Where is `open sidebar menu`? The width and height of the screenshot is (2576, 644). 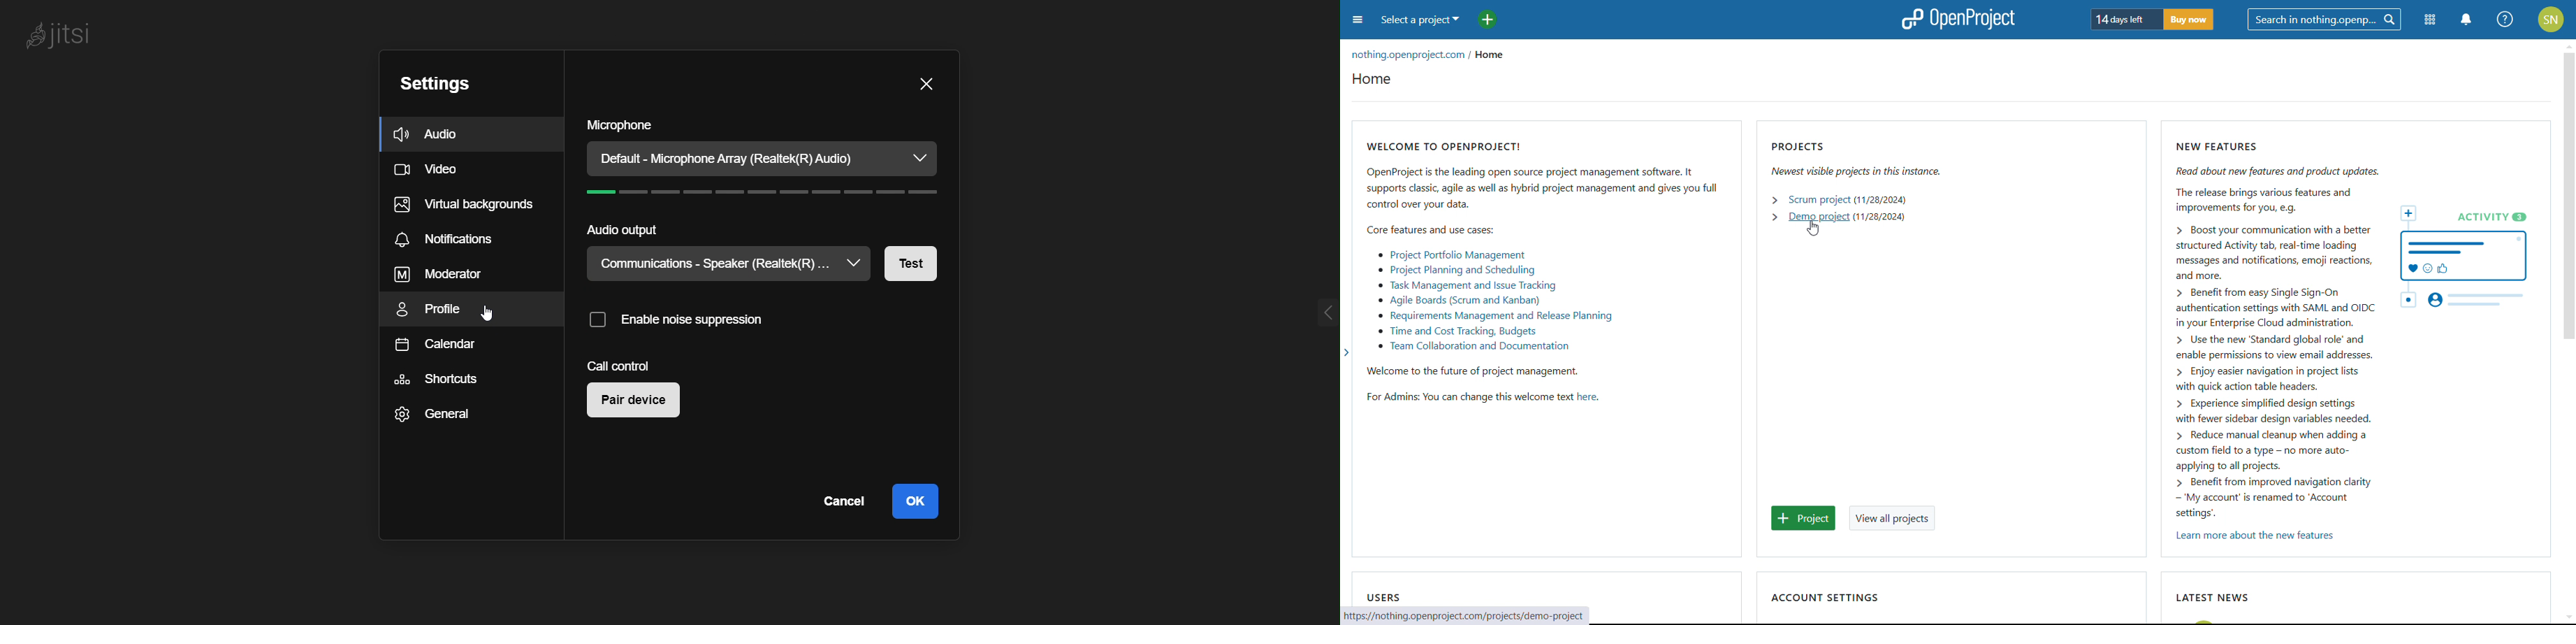
open sidebar menu is located at coordinates (1358, 20).